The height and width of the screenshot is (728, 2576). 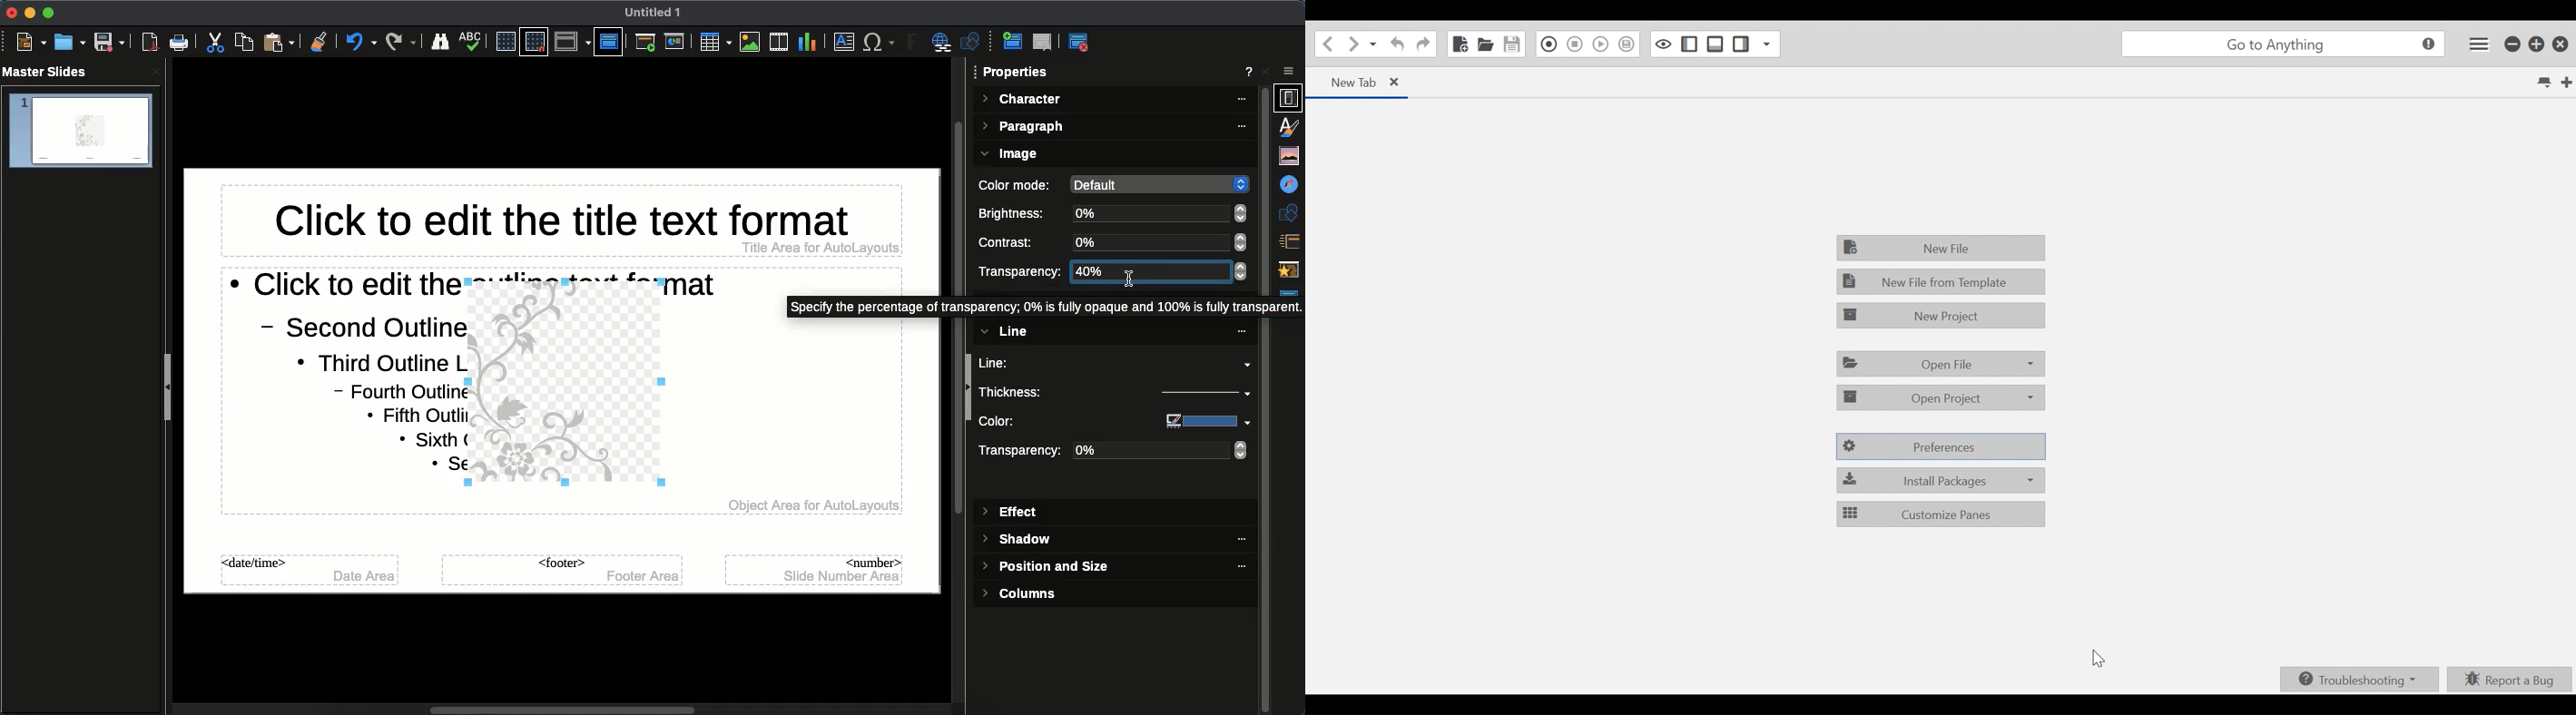 What do you see at coordinates (1292, 299) in the screenshot?
I see `Master slide` at bounding box center [1292, 299].